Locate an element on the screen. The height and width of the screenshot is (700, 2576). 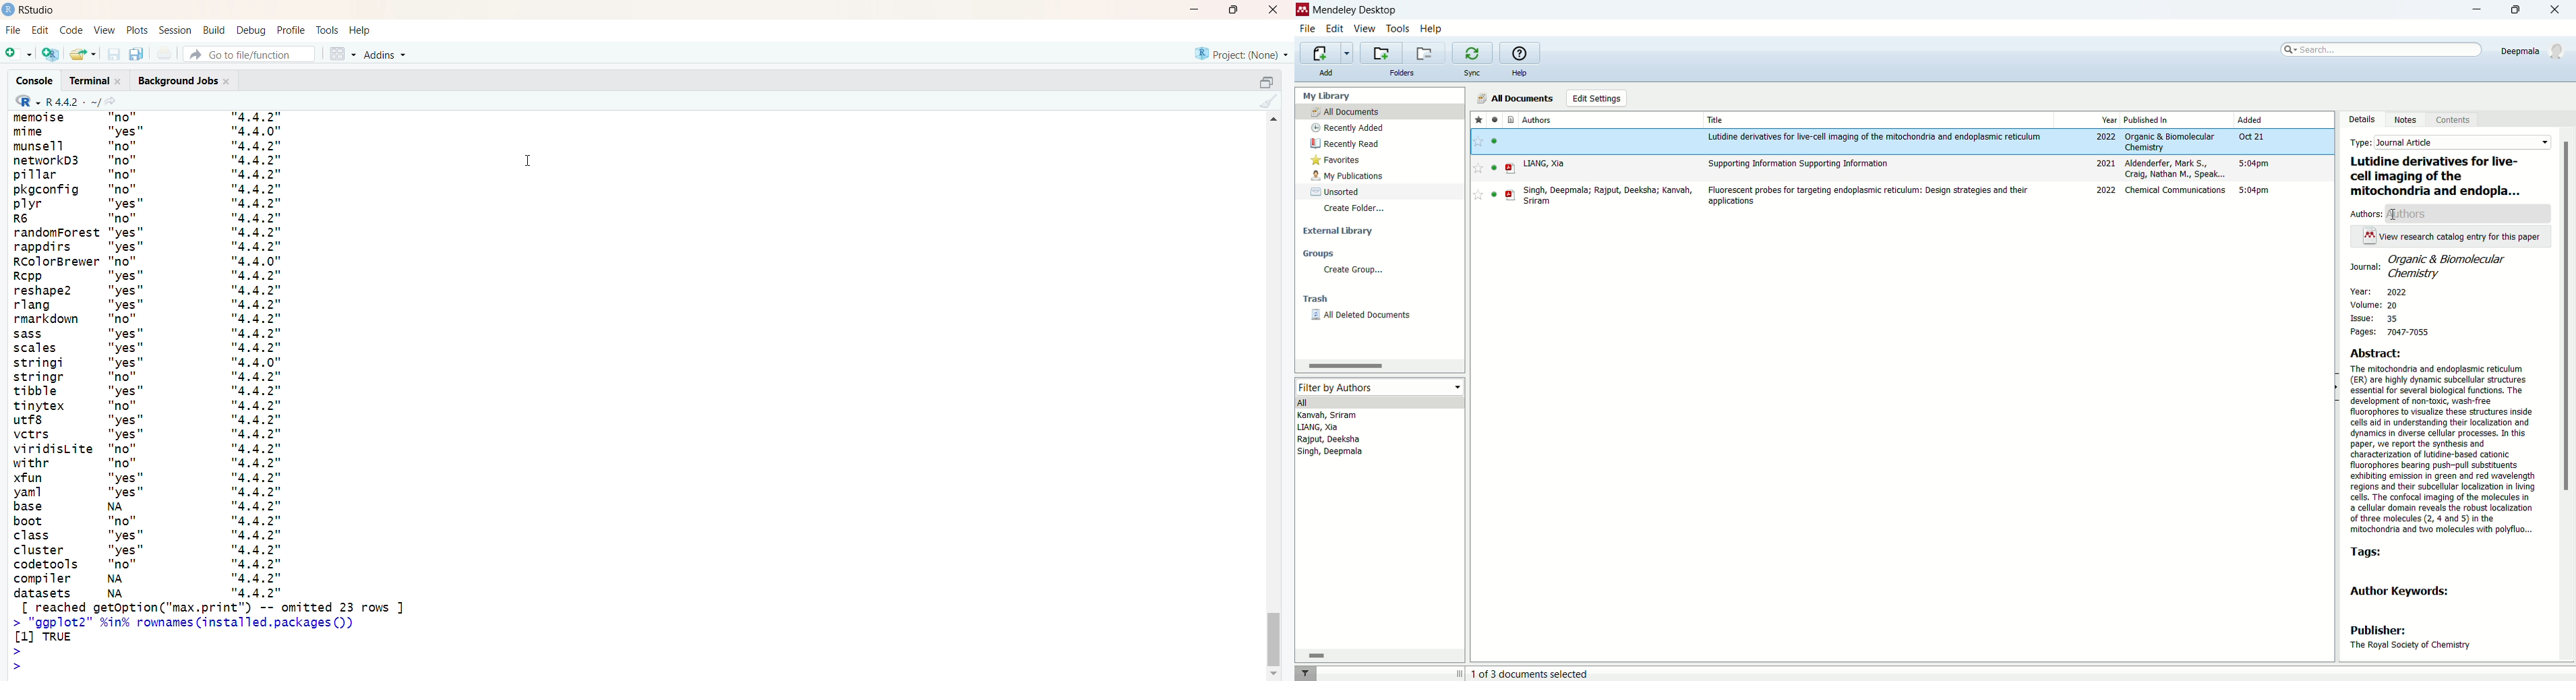
maximize is located at coordinates (2521, 10).